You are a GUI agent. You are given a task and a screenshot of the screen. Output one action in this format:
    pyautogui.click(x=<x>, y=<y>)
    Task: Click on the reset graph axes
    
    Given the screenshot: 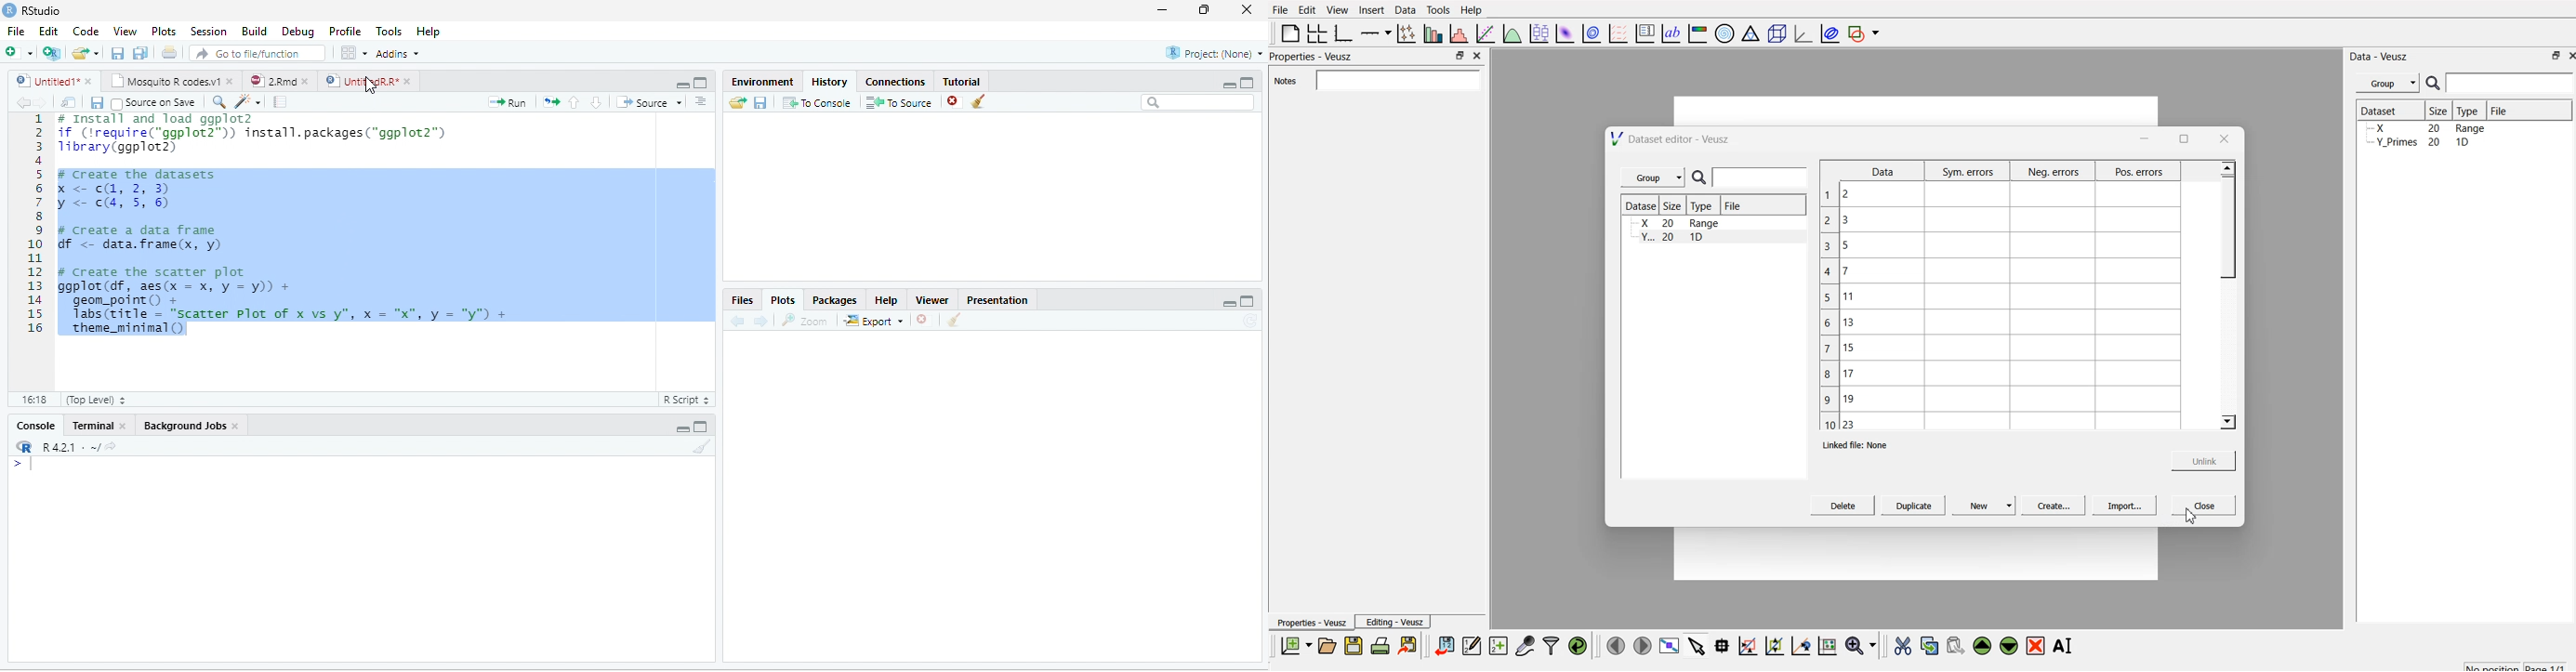 What is the action you would take?
    pyautogui.click(x=1826, y=644)
    